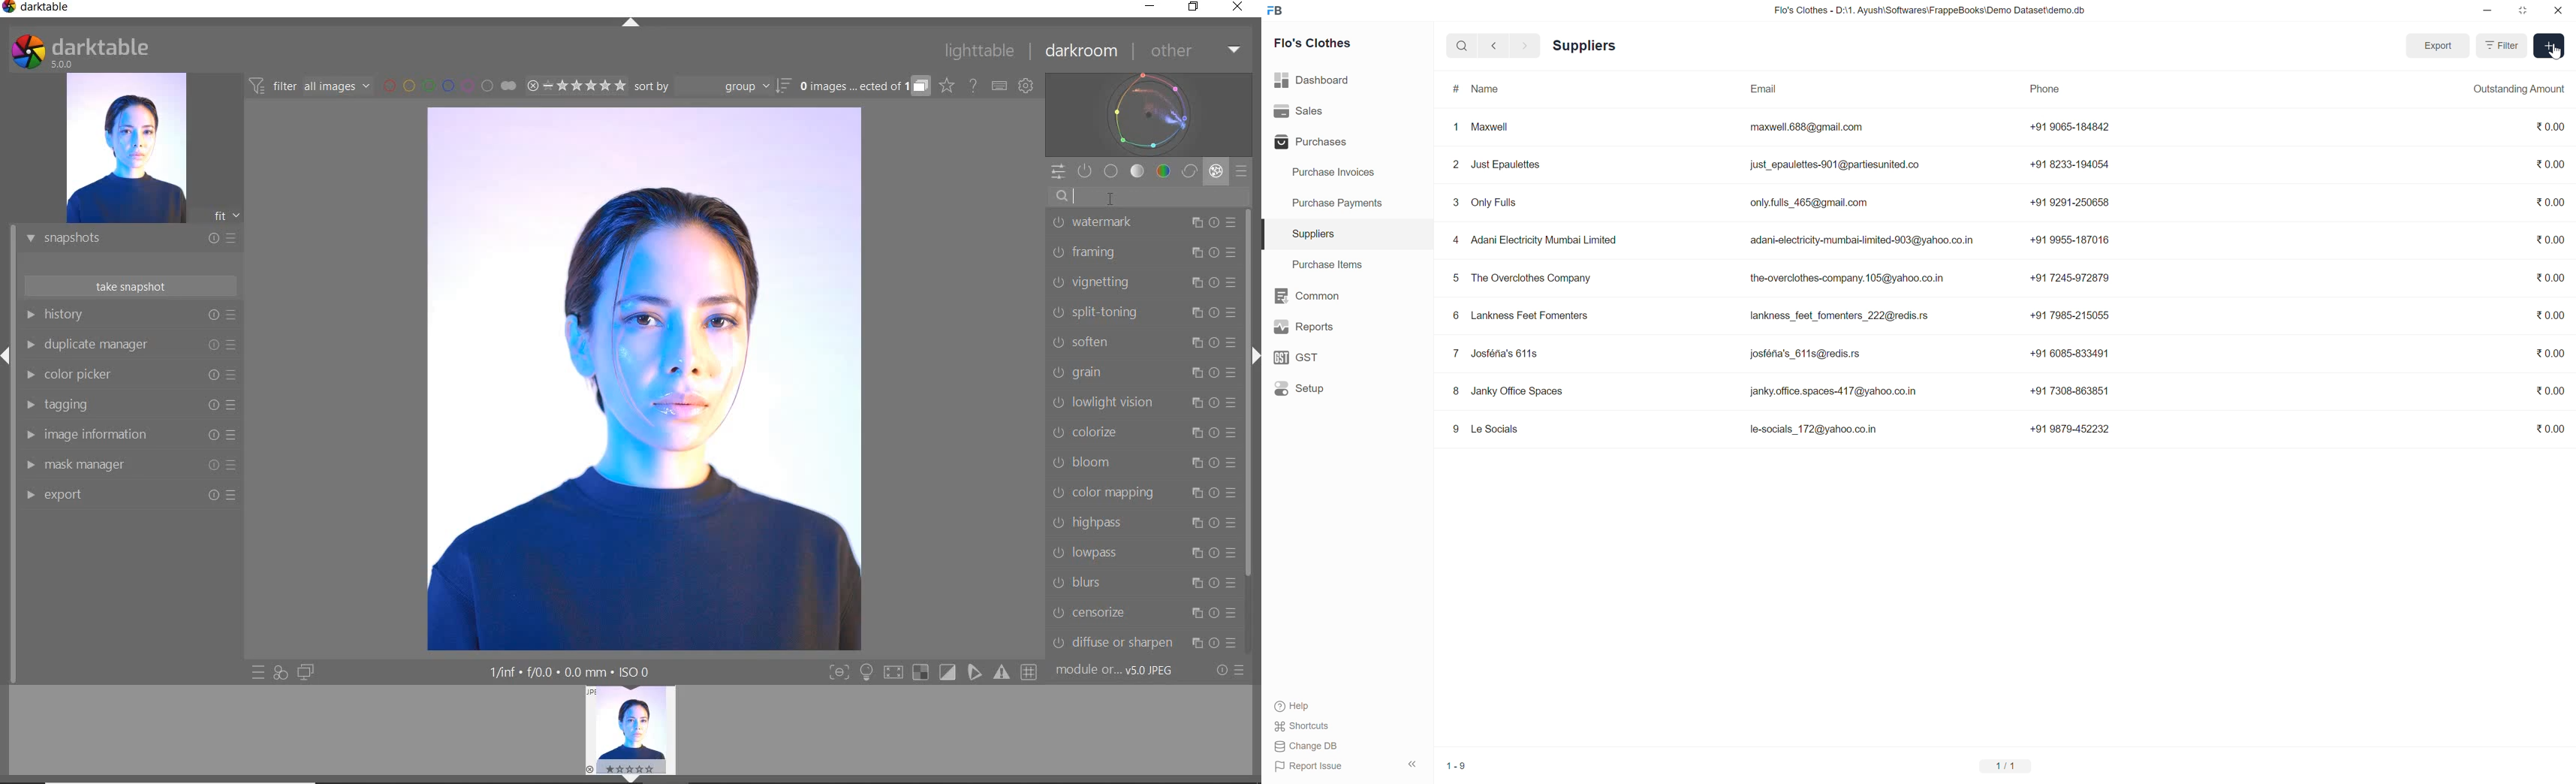 This screenshot has width=2576, height=784. I want to click on EXPAND/COLLAPSE, so click(636, 777).